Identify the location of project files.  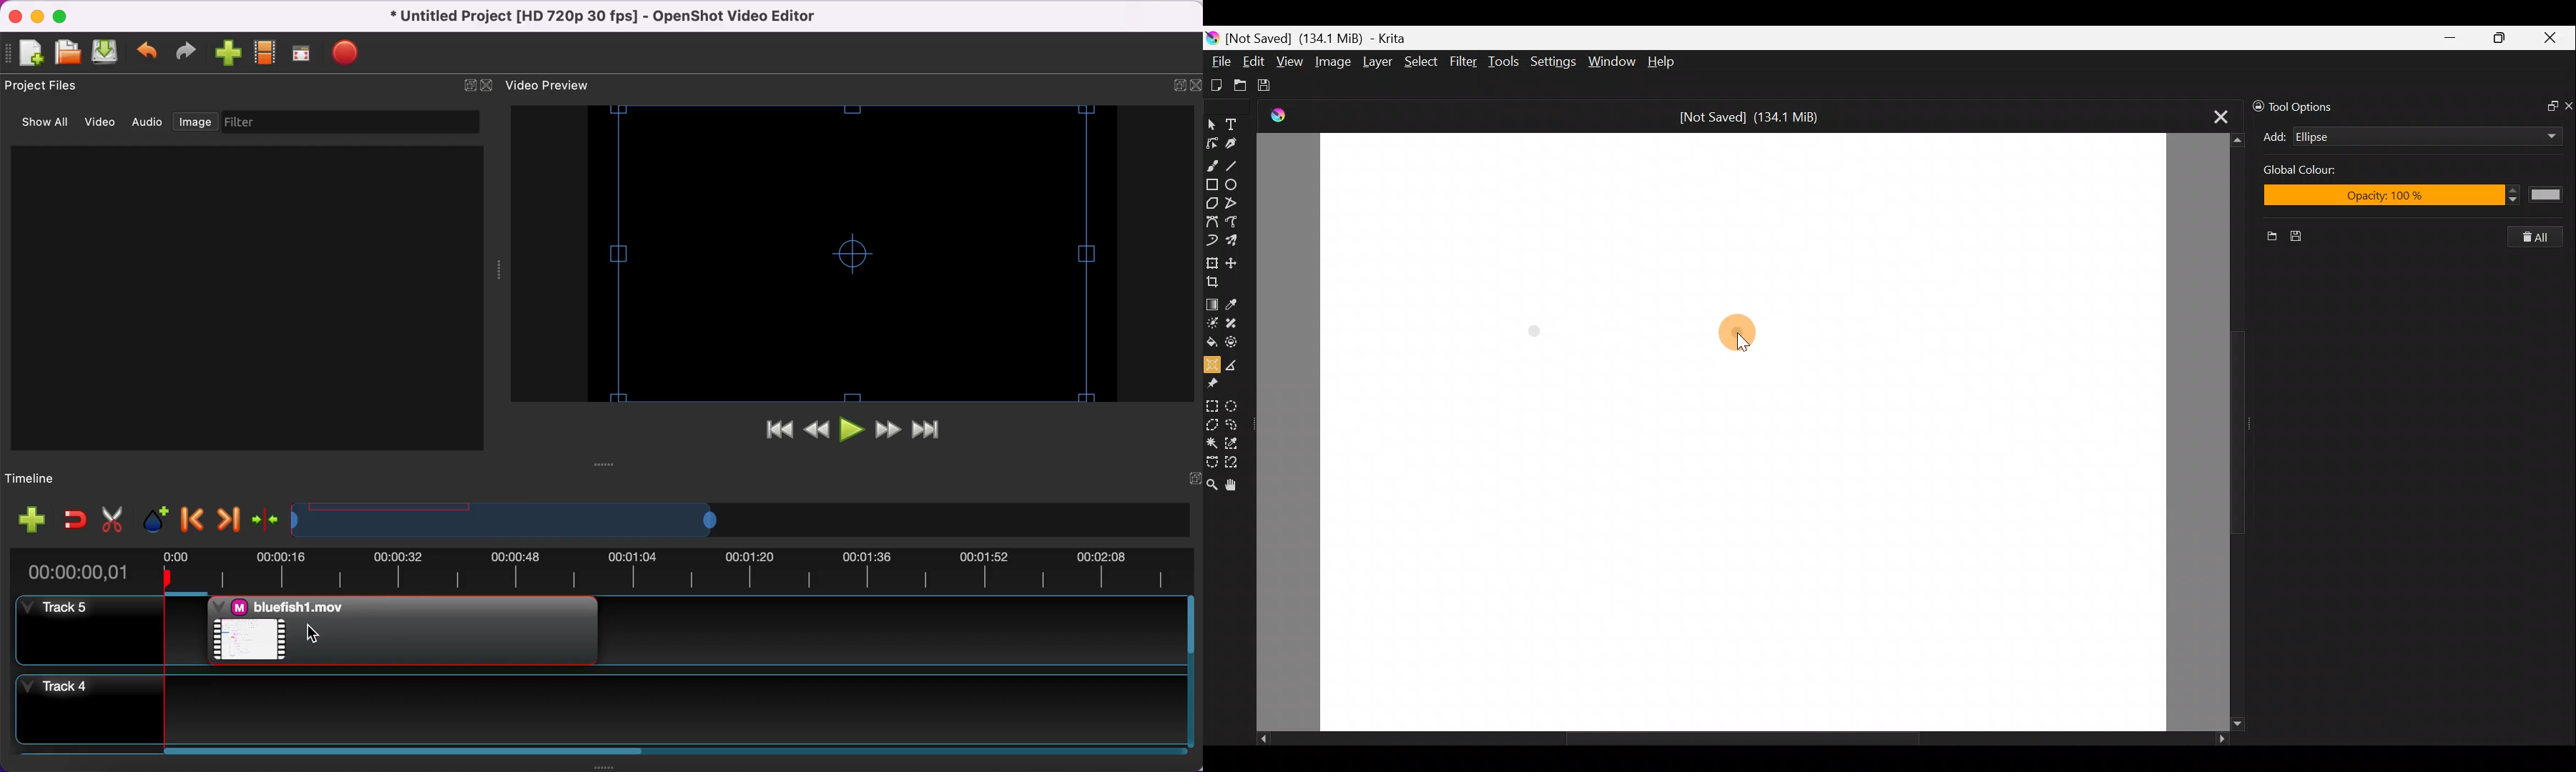
(47, 85).